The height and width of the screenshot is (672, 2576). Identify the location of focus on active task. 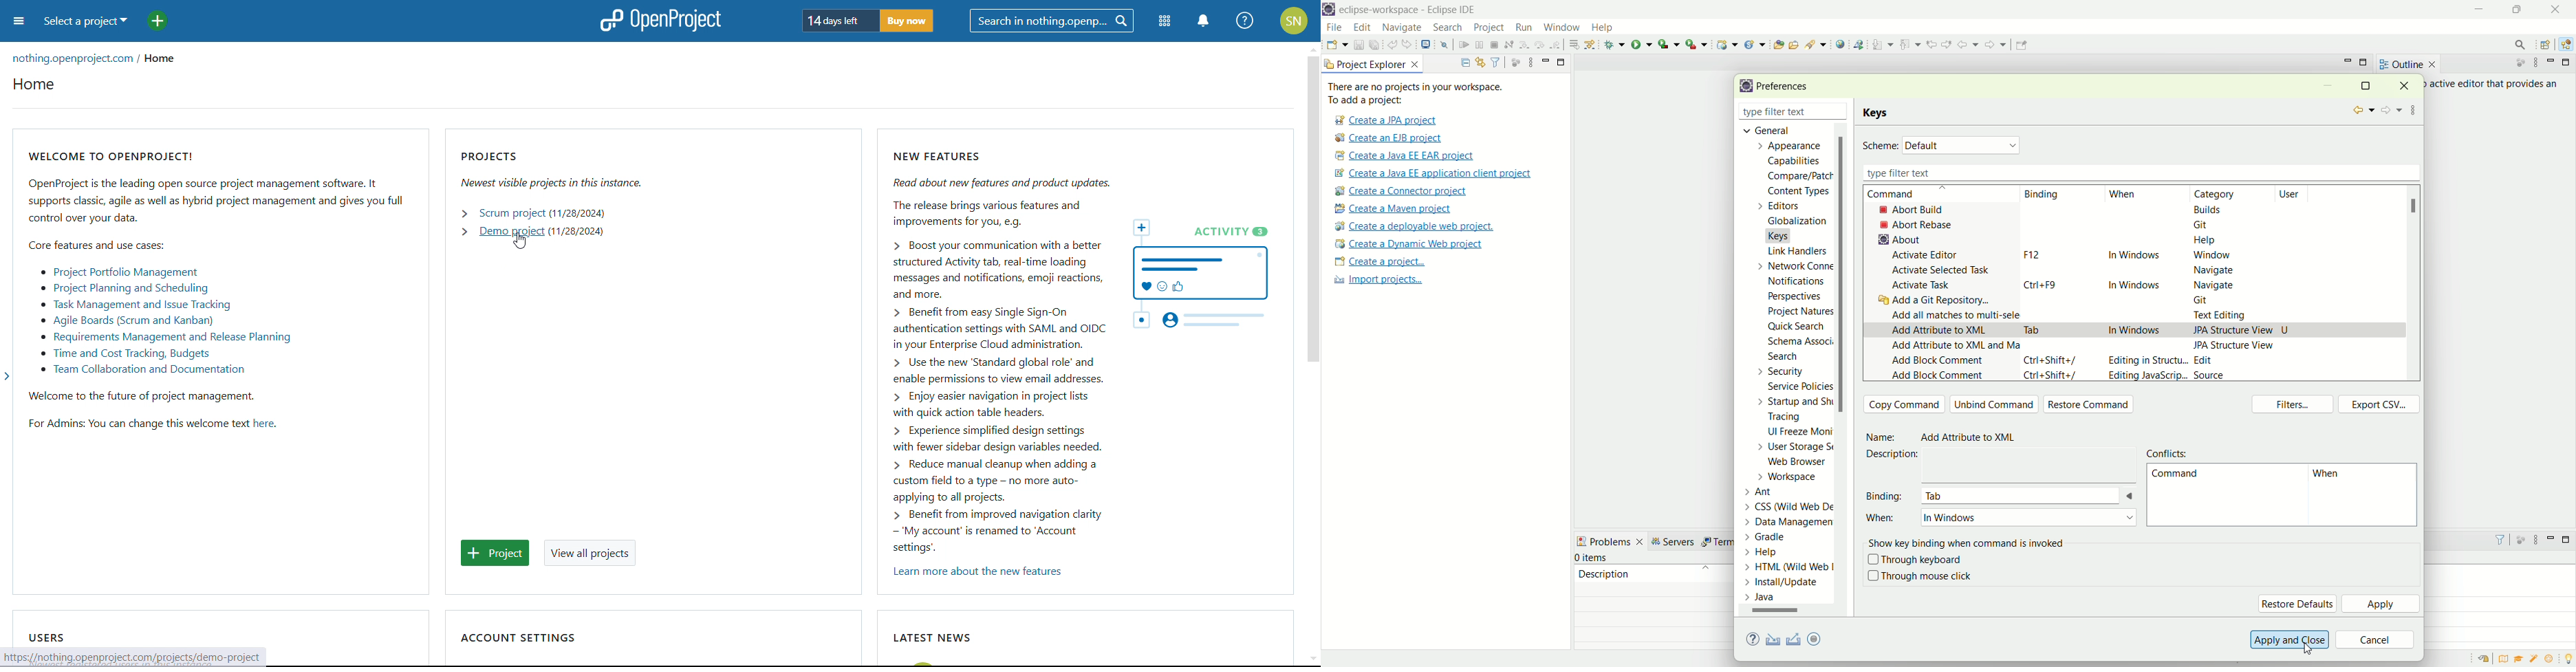
(1514, 61).